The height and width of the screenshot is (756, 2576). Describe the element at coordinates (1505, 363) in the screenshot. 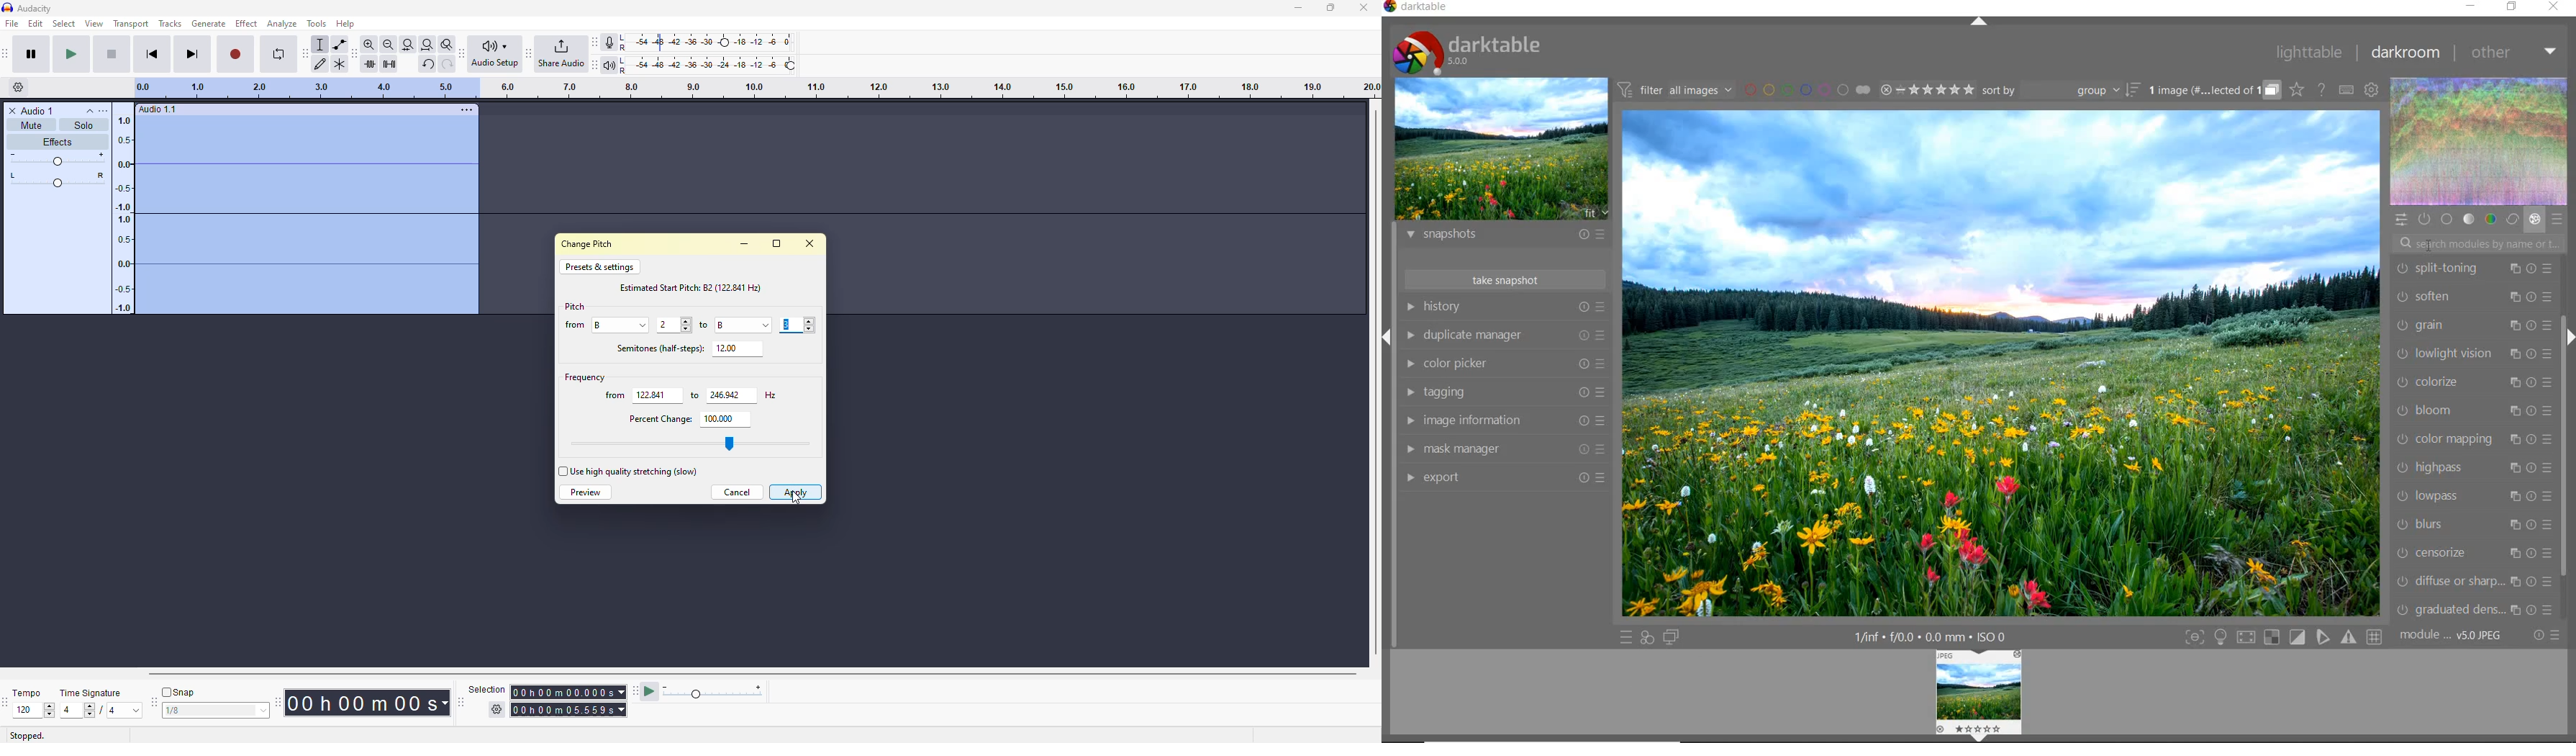

I see `color picker` at that location.